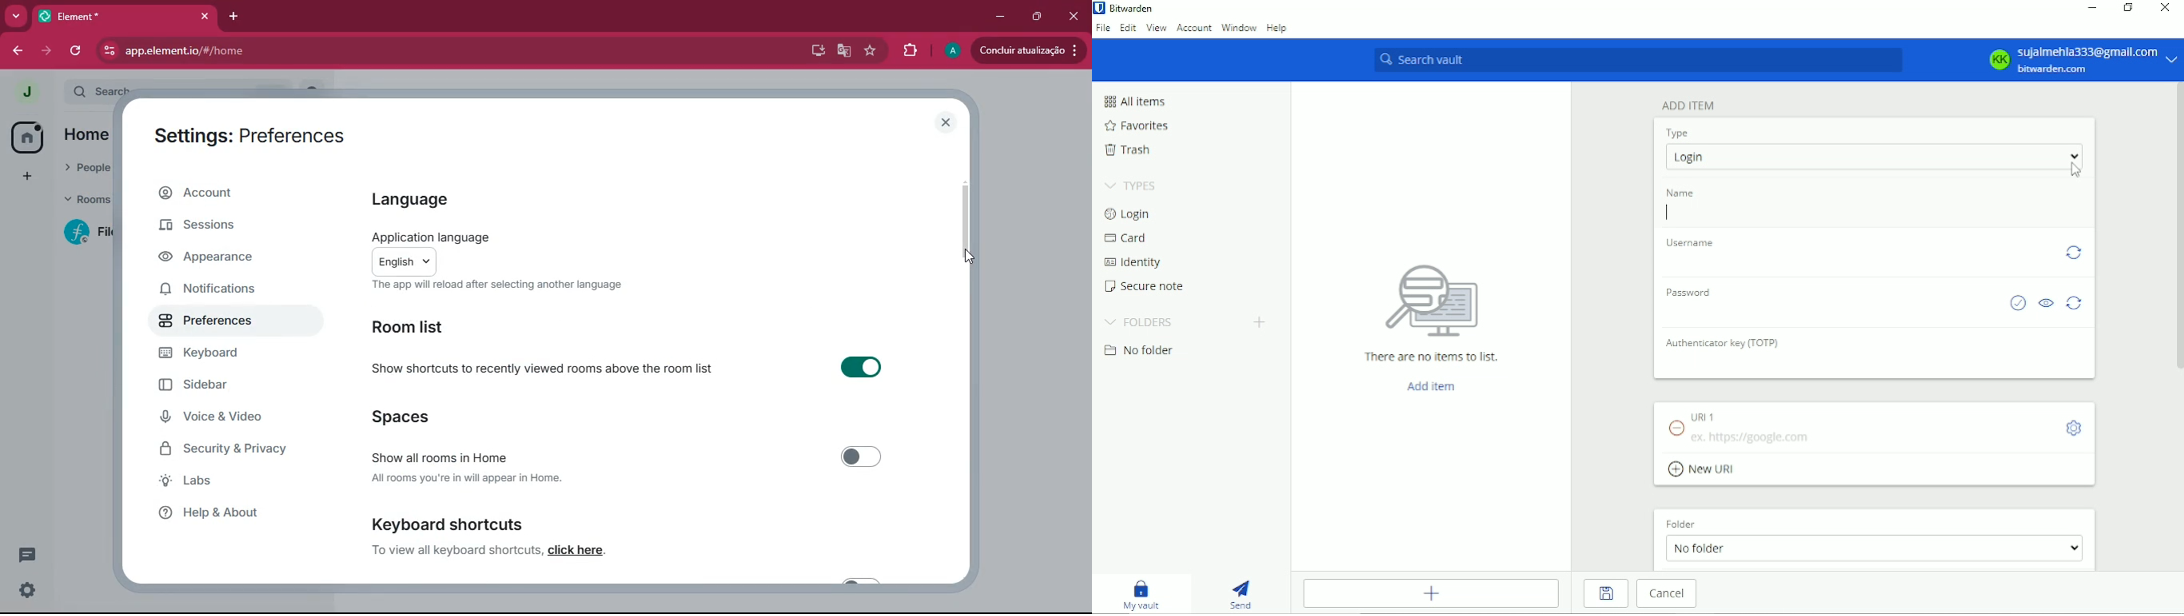  What do you see at coordinates (1127, 8) in the screenshot?
I see `Bitwarden` at bounding box center [1127, 8].